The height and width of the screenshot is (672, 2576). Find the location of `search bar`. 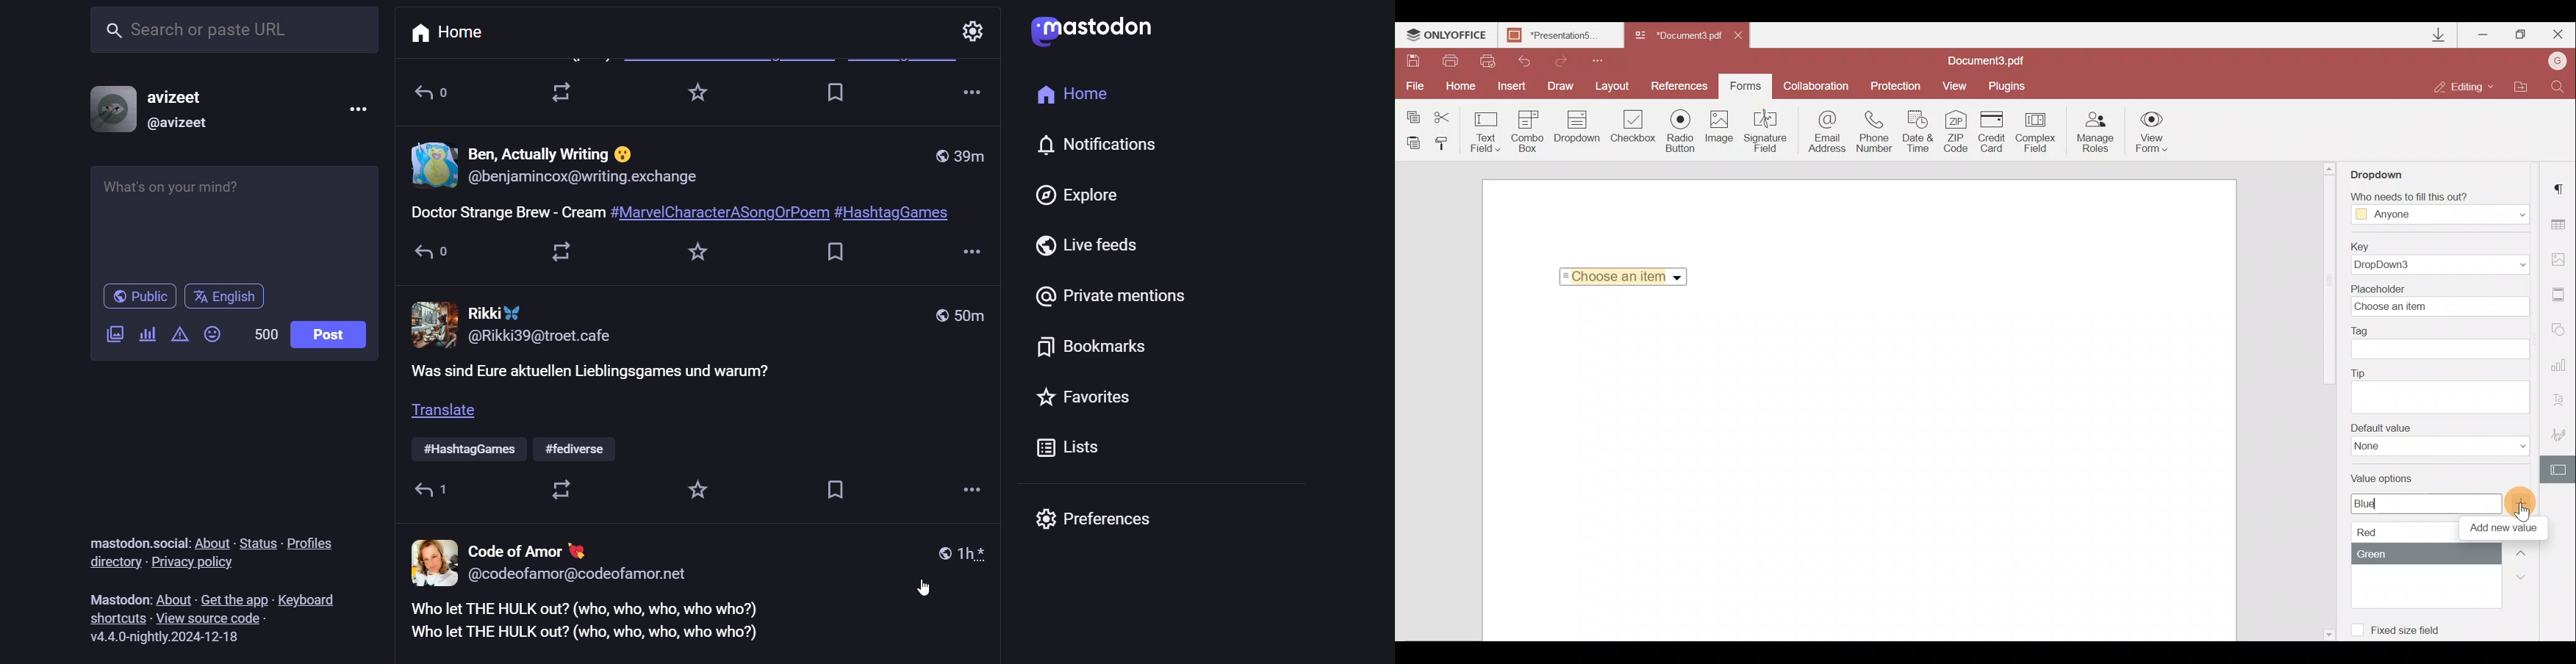

search bar is located at coordinates (229, 32).